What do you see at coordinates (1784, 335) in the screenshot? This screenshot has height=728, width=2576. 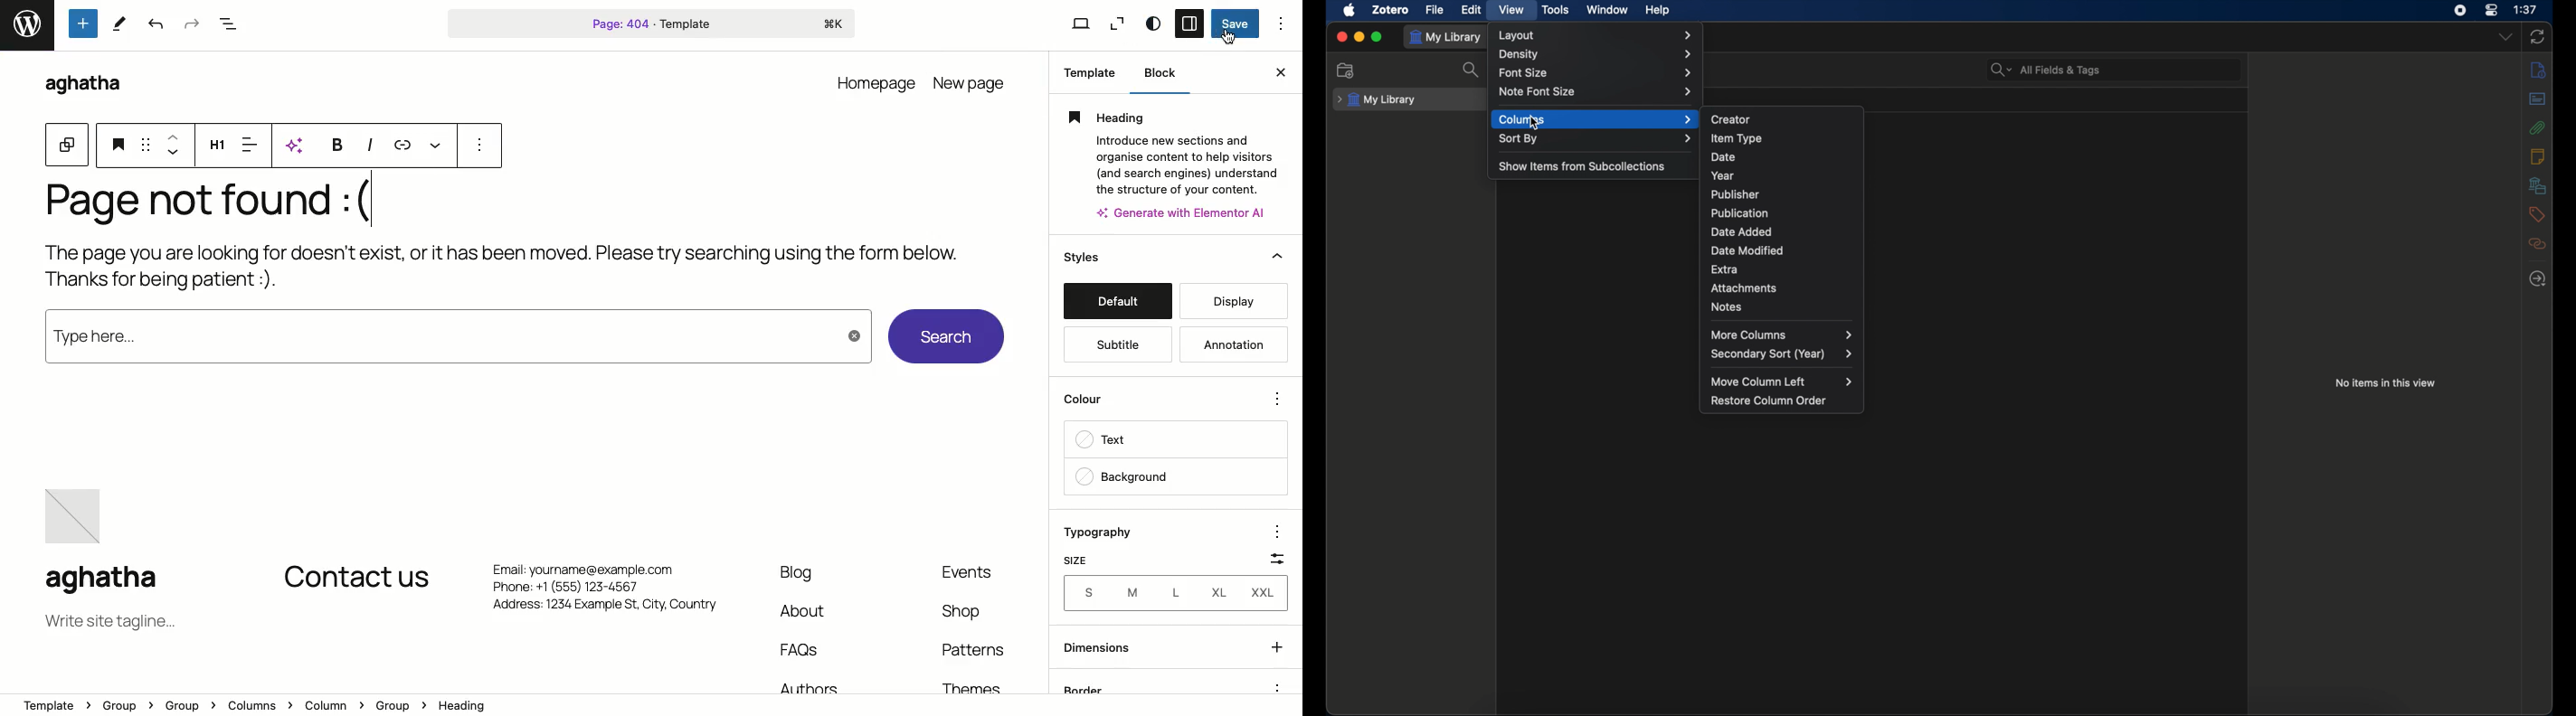 I see `more columns` at bounding box center [1784, 335].